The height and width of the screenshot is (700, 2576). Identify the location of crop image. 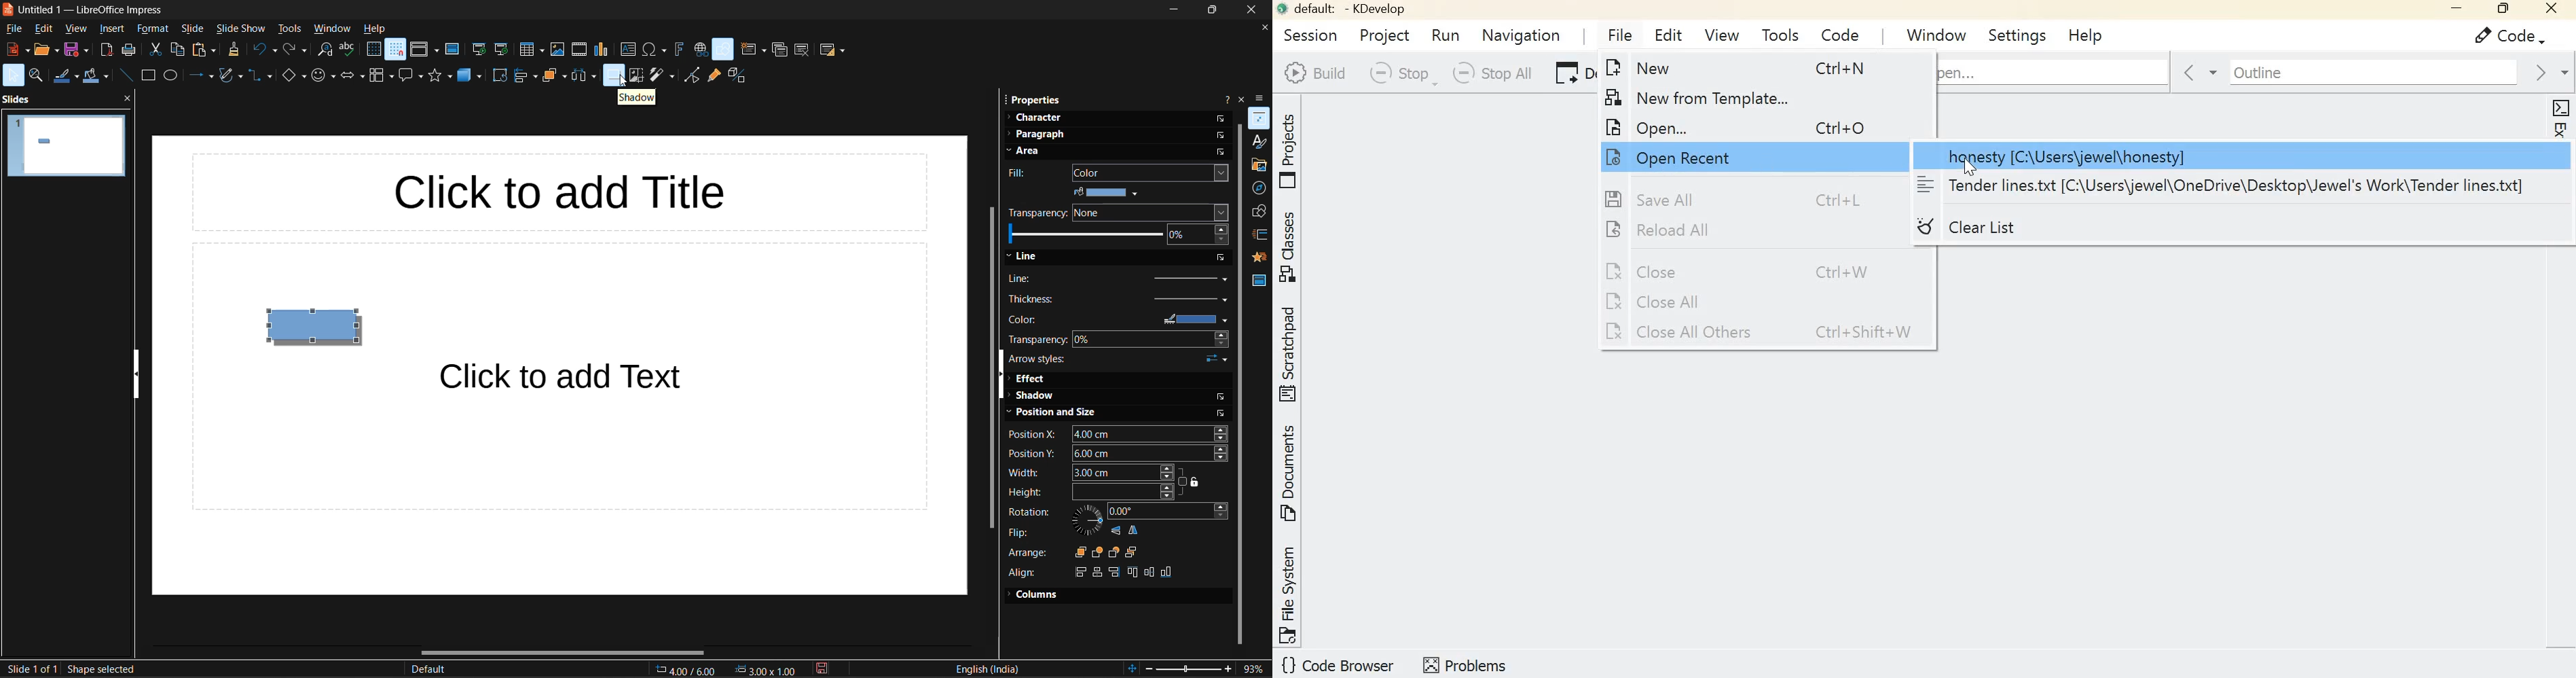
(636, 76).